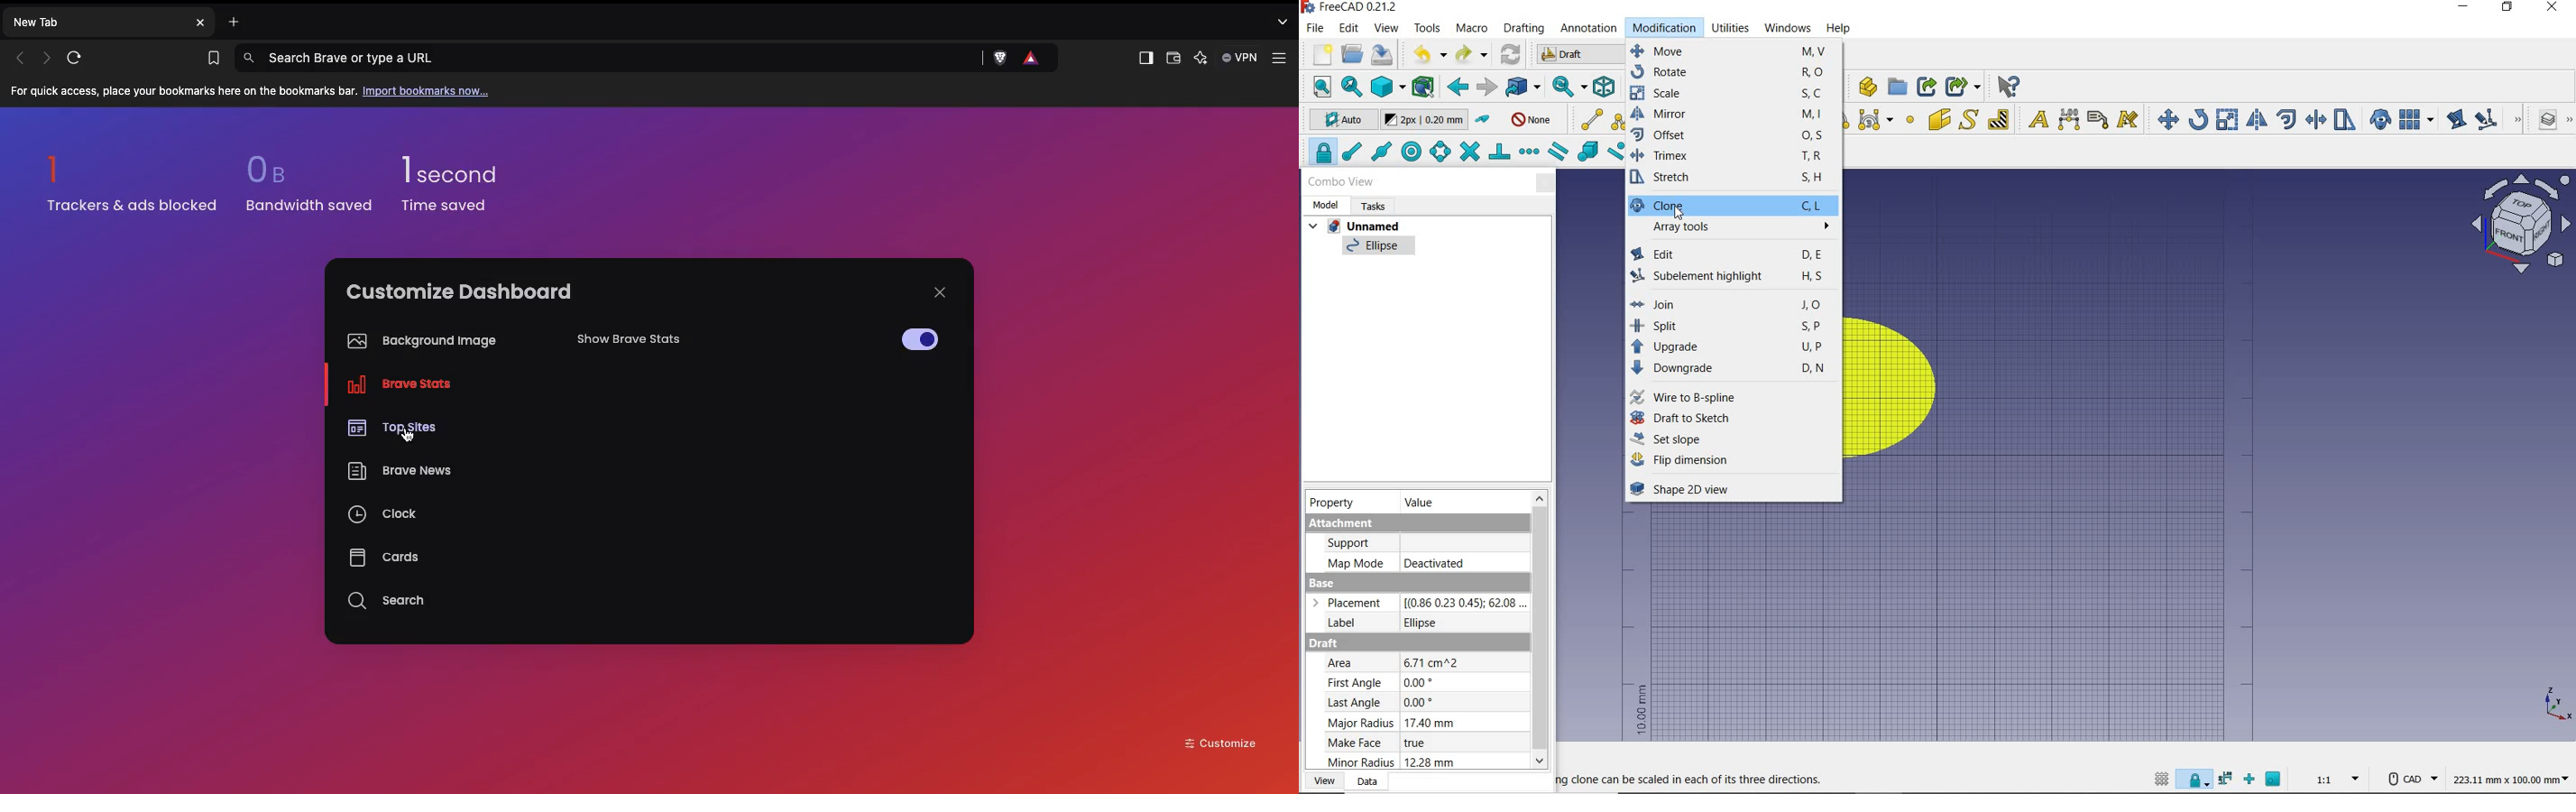  I want to click on switch between workbenches, so click(1577, 55).